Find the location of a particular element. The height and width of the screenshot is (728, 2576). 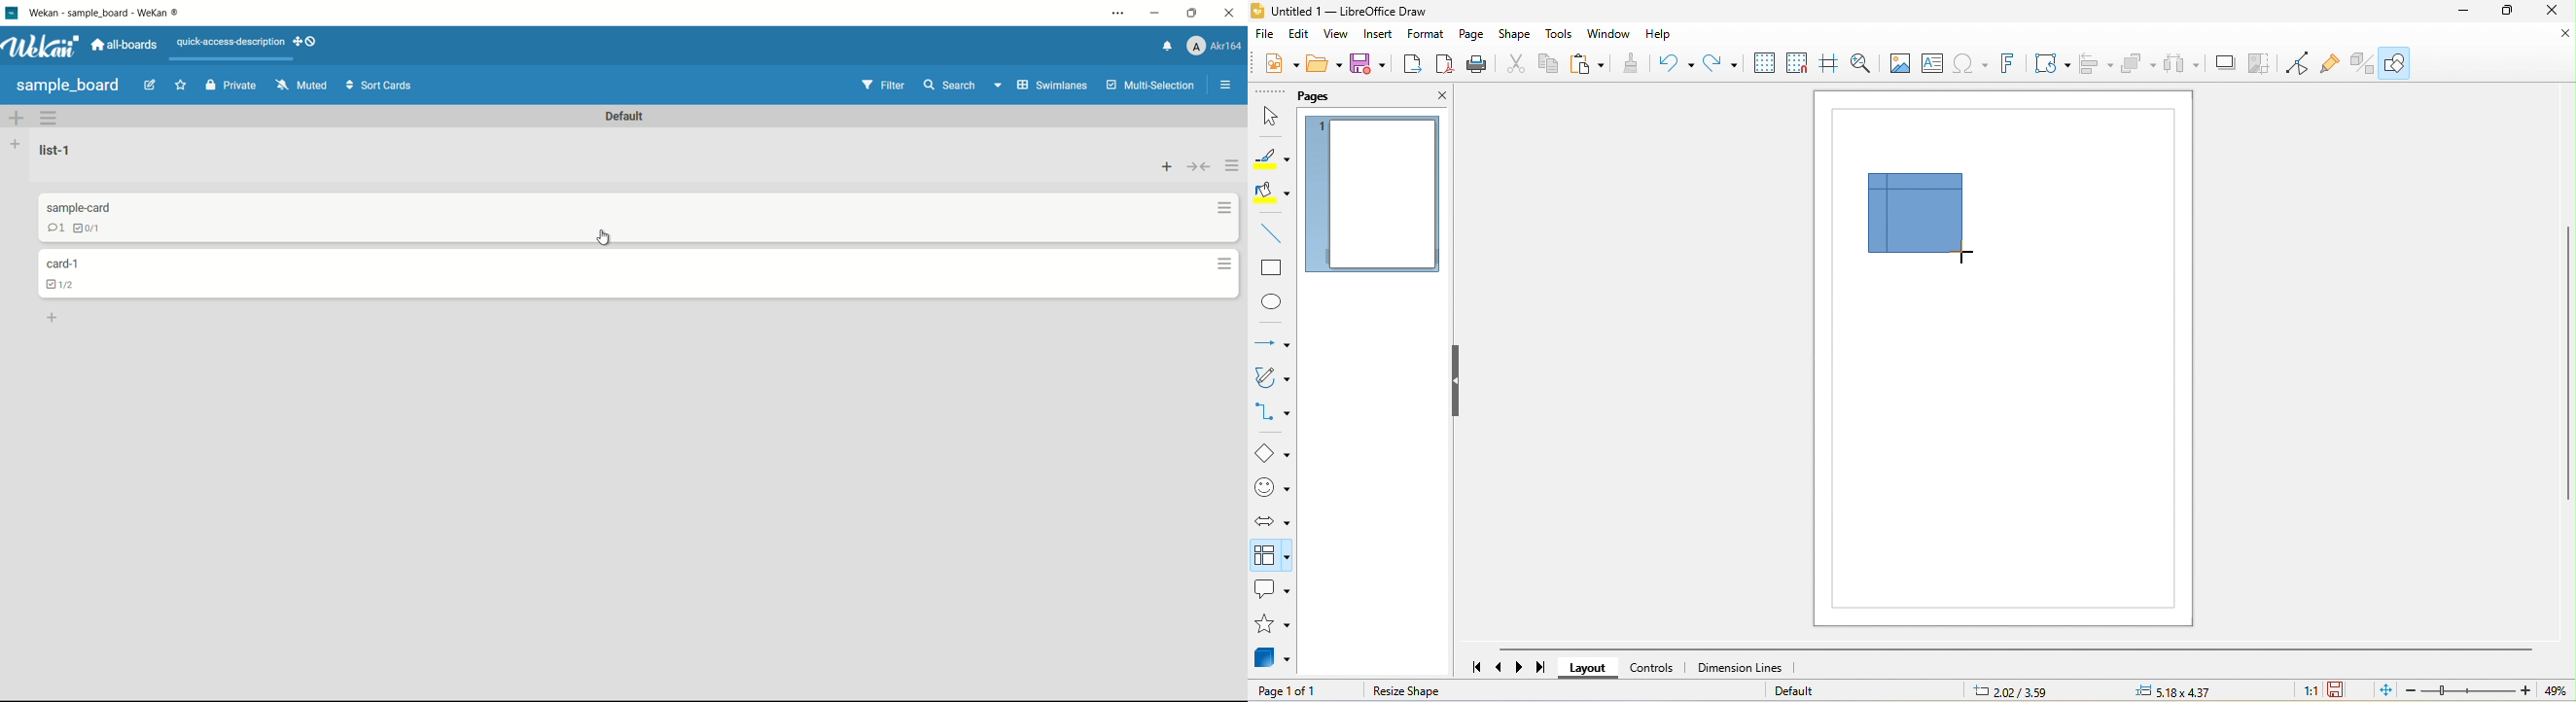

layout is located at coordinates (1587, 668).